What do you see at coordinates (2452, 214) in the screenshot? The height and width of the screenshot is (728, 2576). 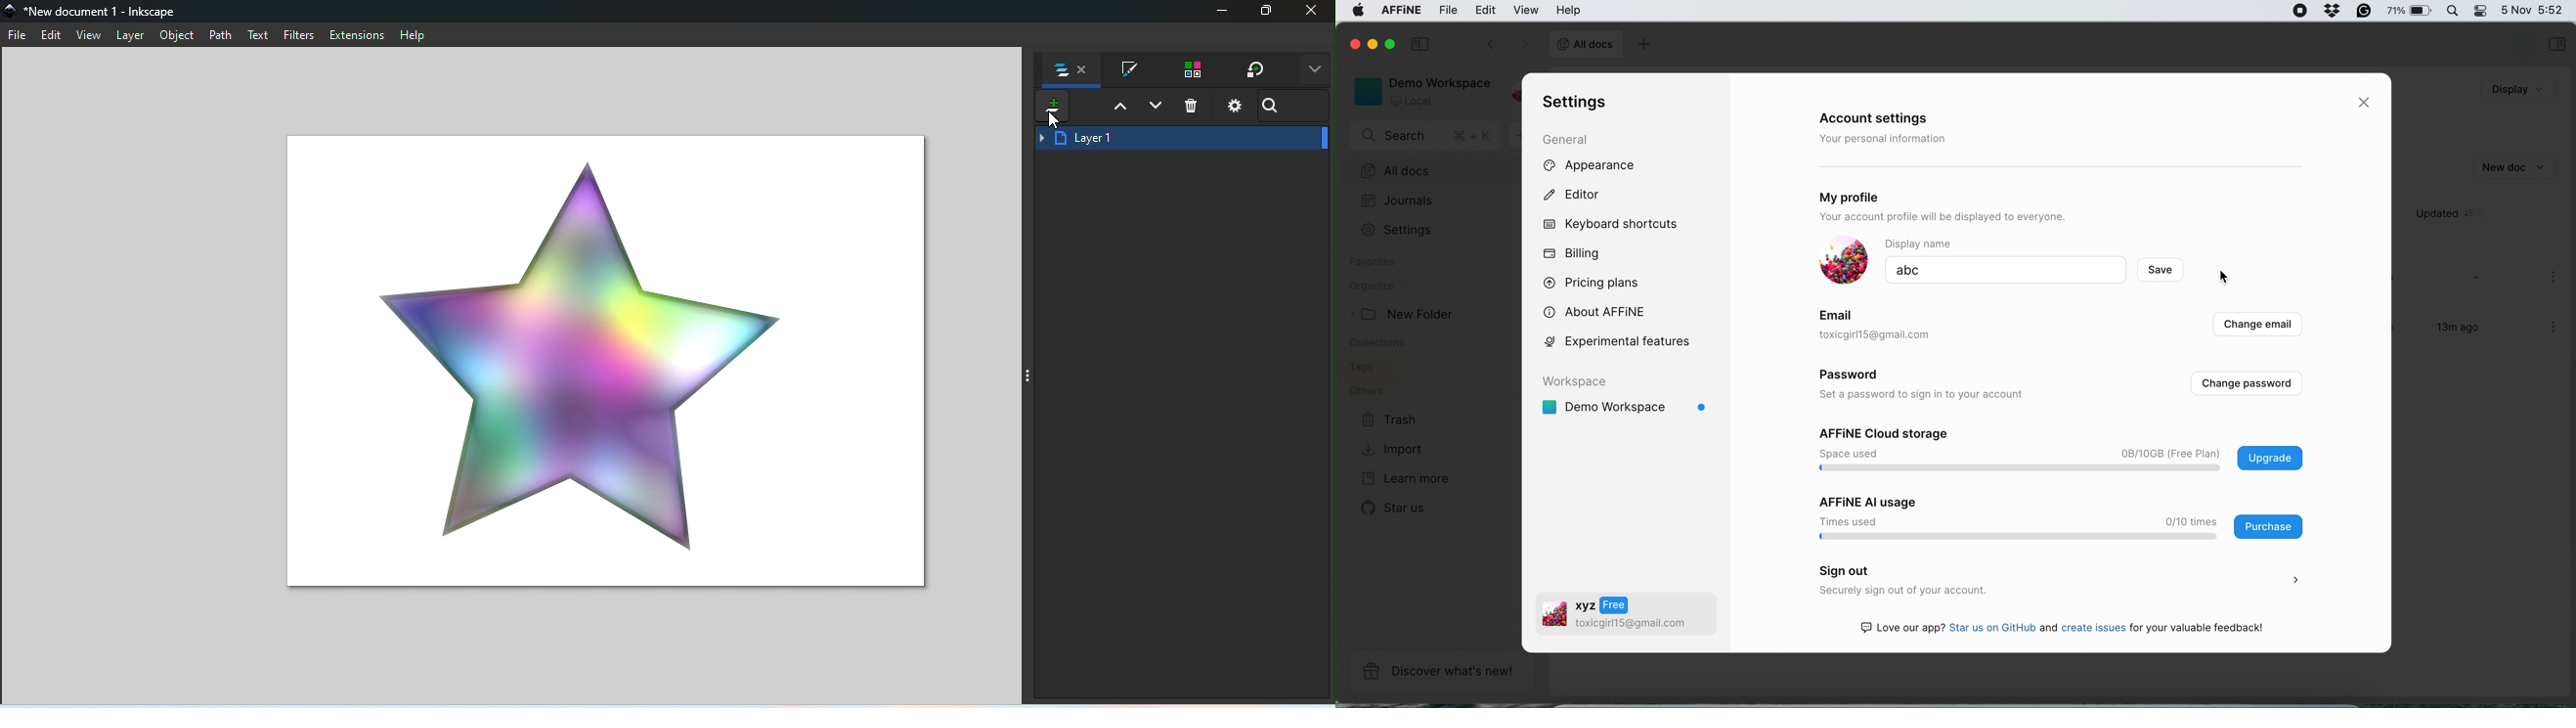 I see `updated` at bounding box center [2452, 214].